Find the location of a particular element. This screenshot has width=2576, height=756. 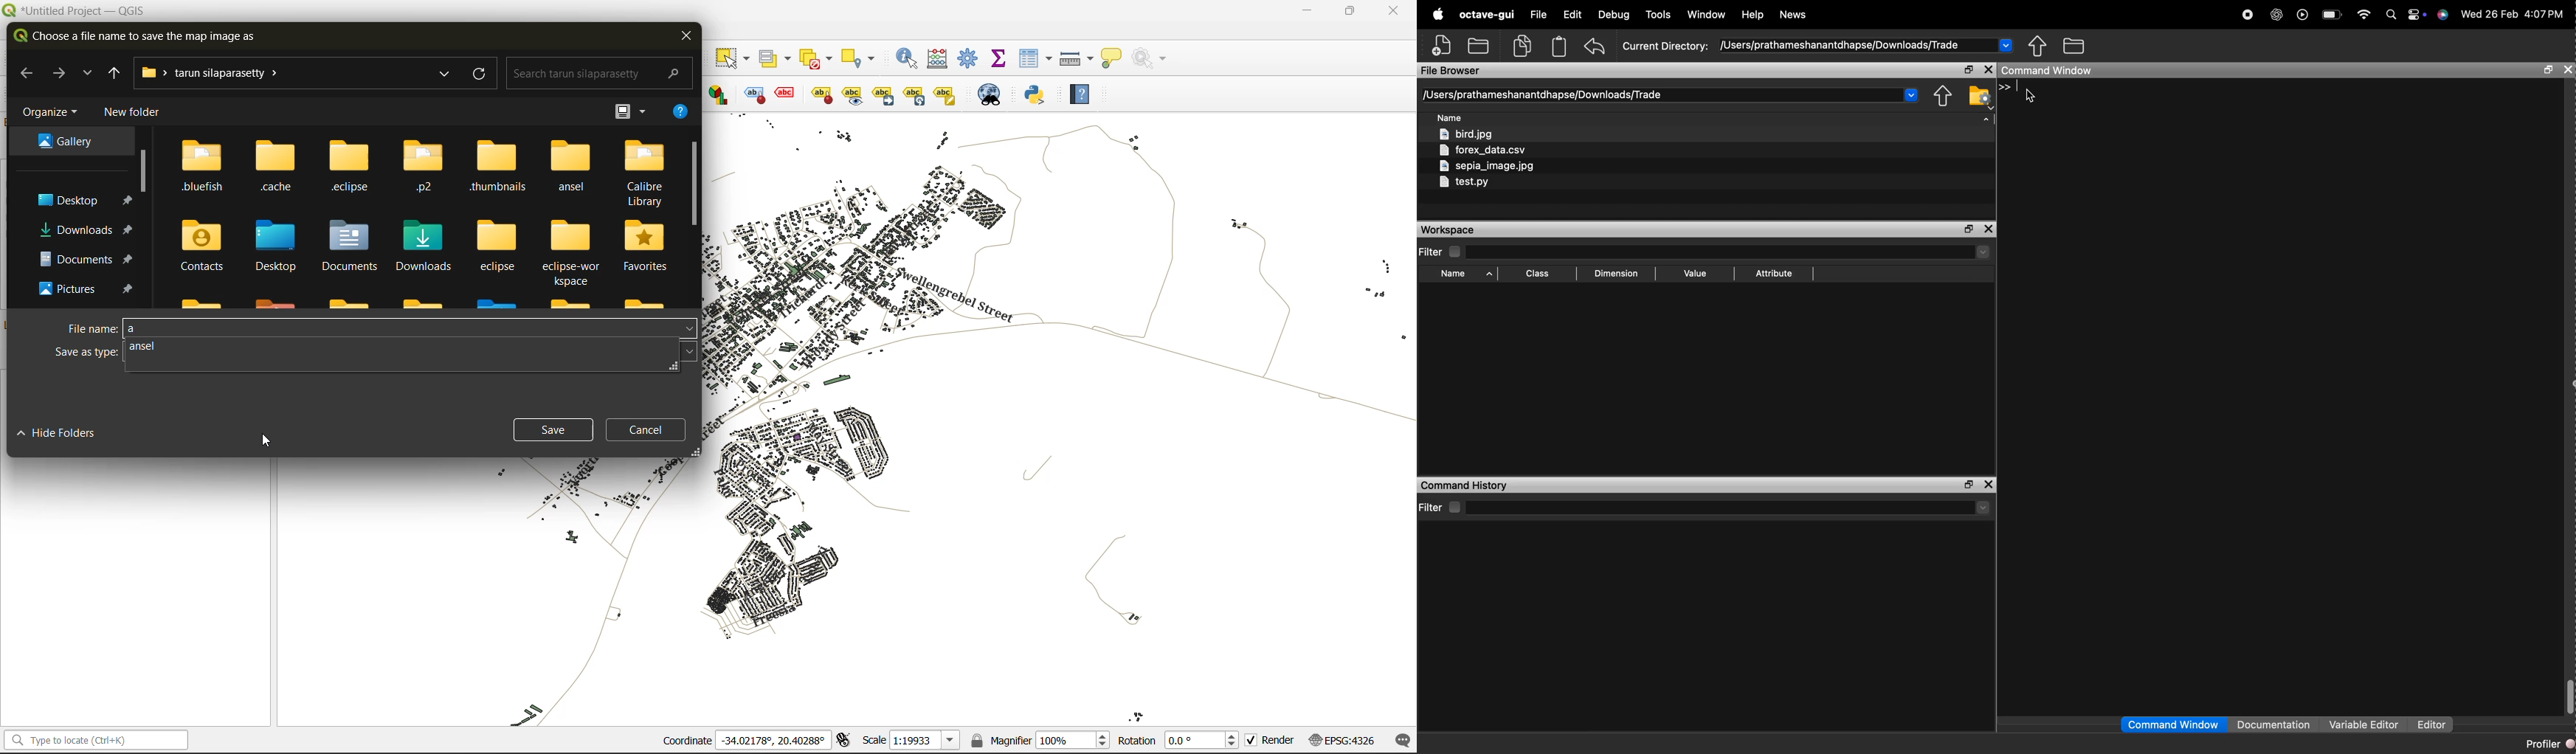

Drop-down  is located at coordinates (1983, 252).